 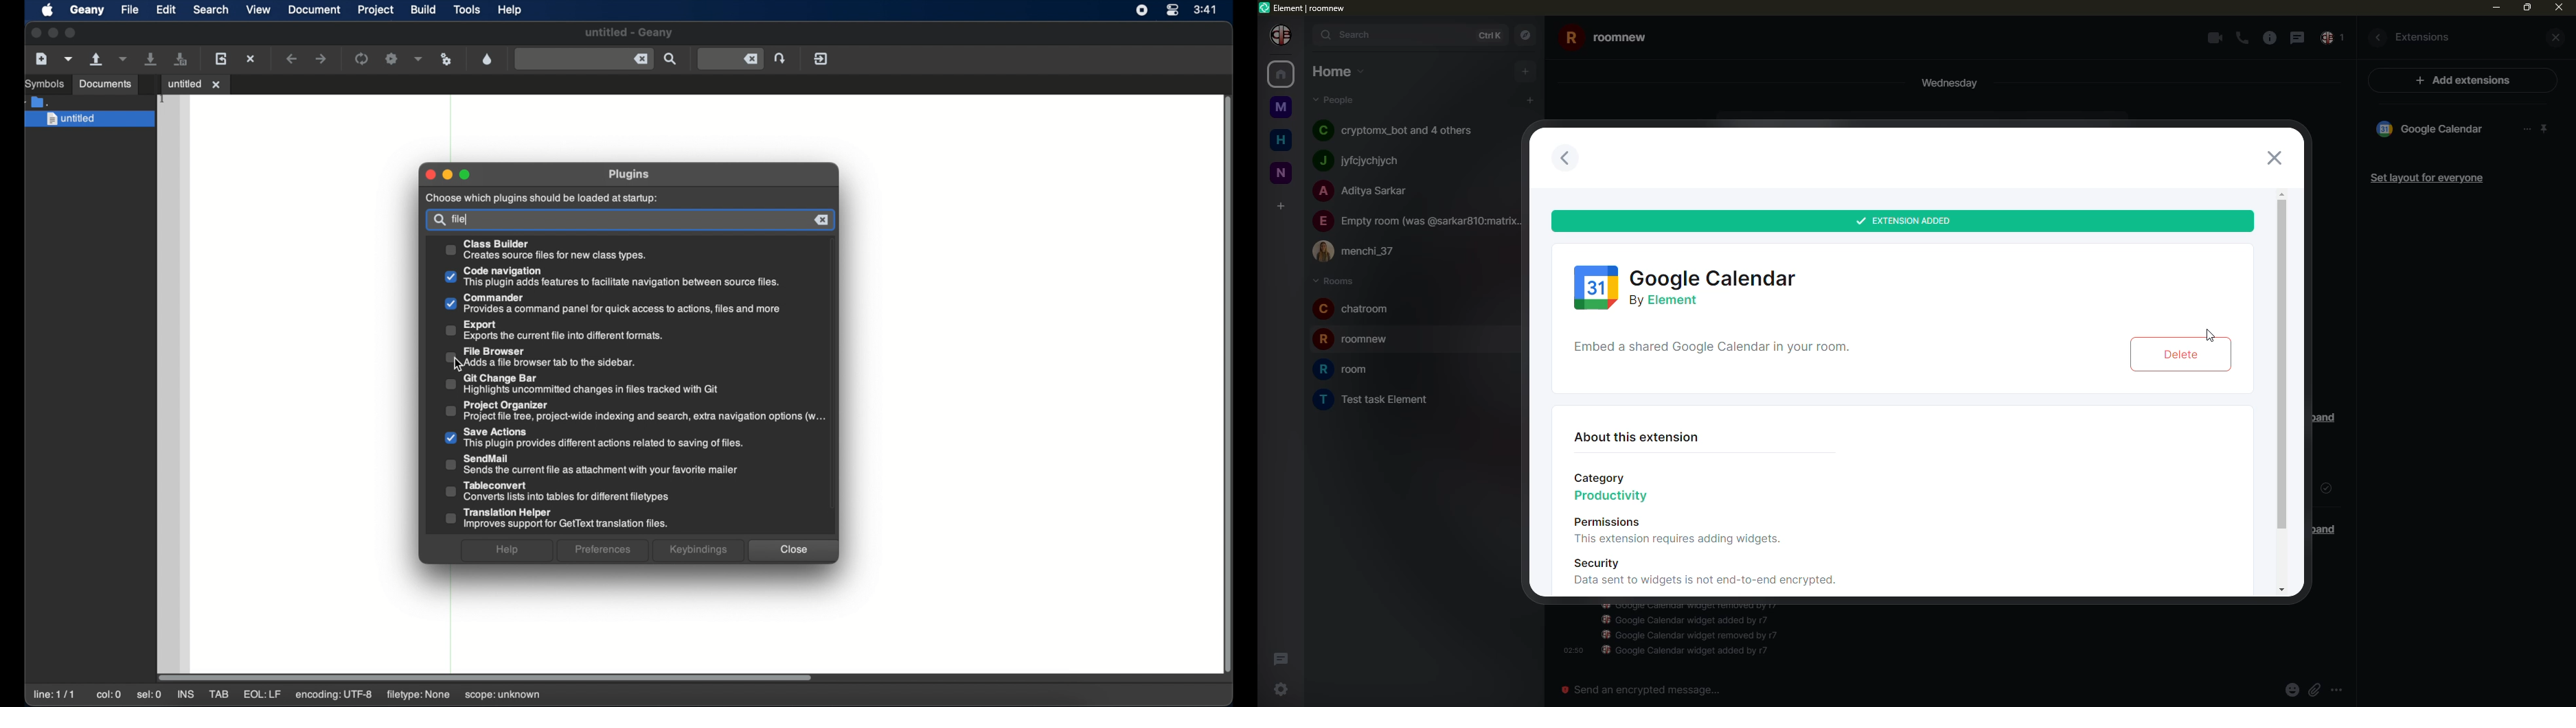 I want to click on quit geany, so click(x=821, y=59).